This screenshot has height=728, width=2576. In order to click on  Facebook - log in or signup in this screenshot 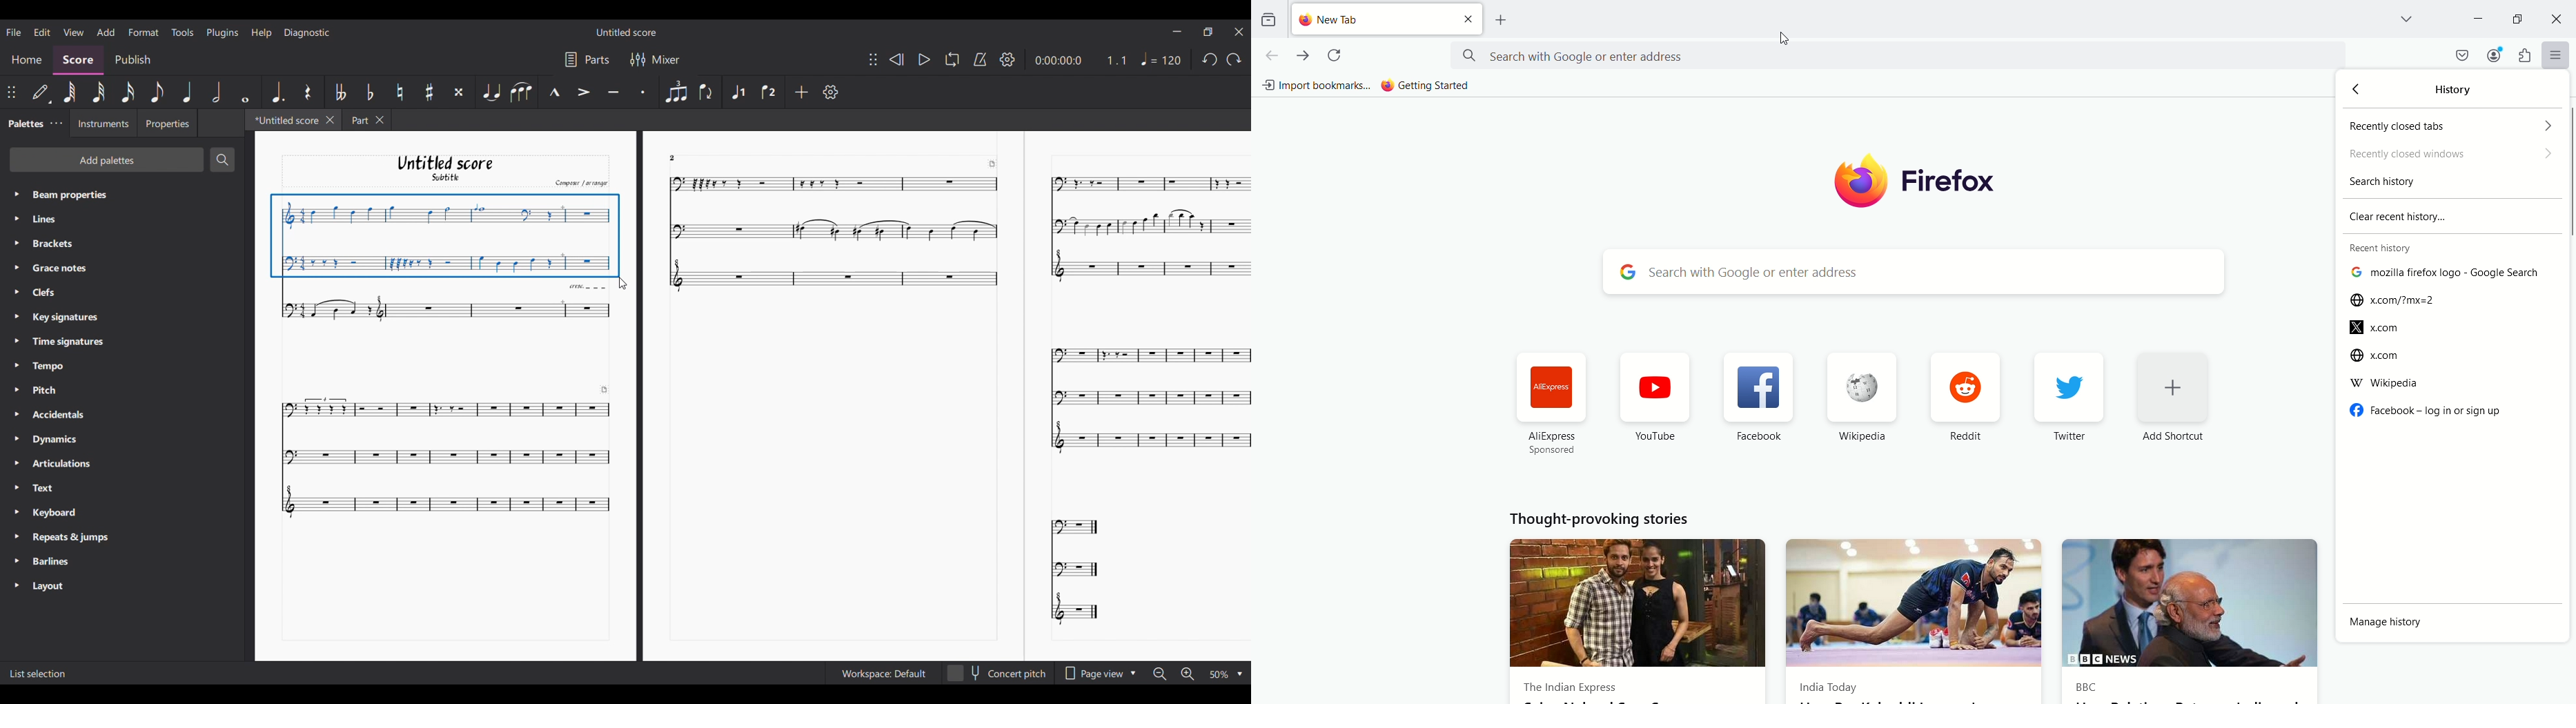, I will do `click(2426, 411)`.